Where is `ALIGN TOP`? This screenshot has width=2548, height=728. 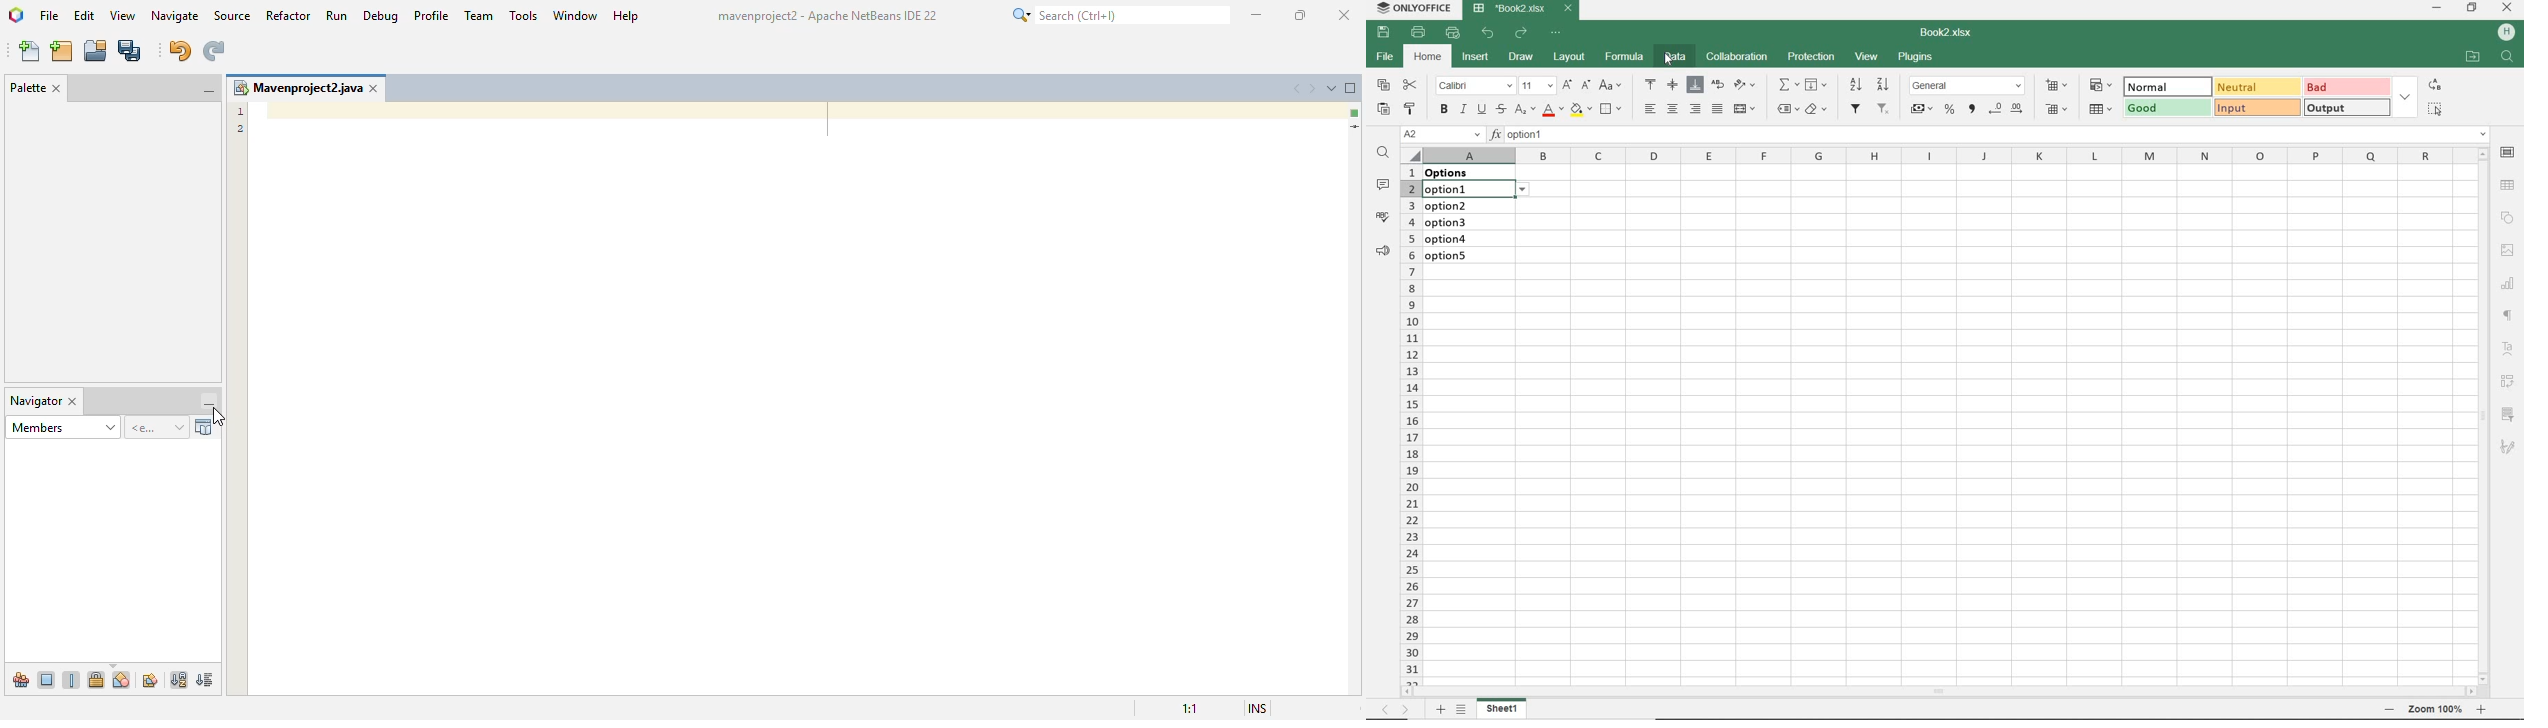 ALIGN TOP is located at coordinates (1650, 84).